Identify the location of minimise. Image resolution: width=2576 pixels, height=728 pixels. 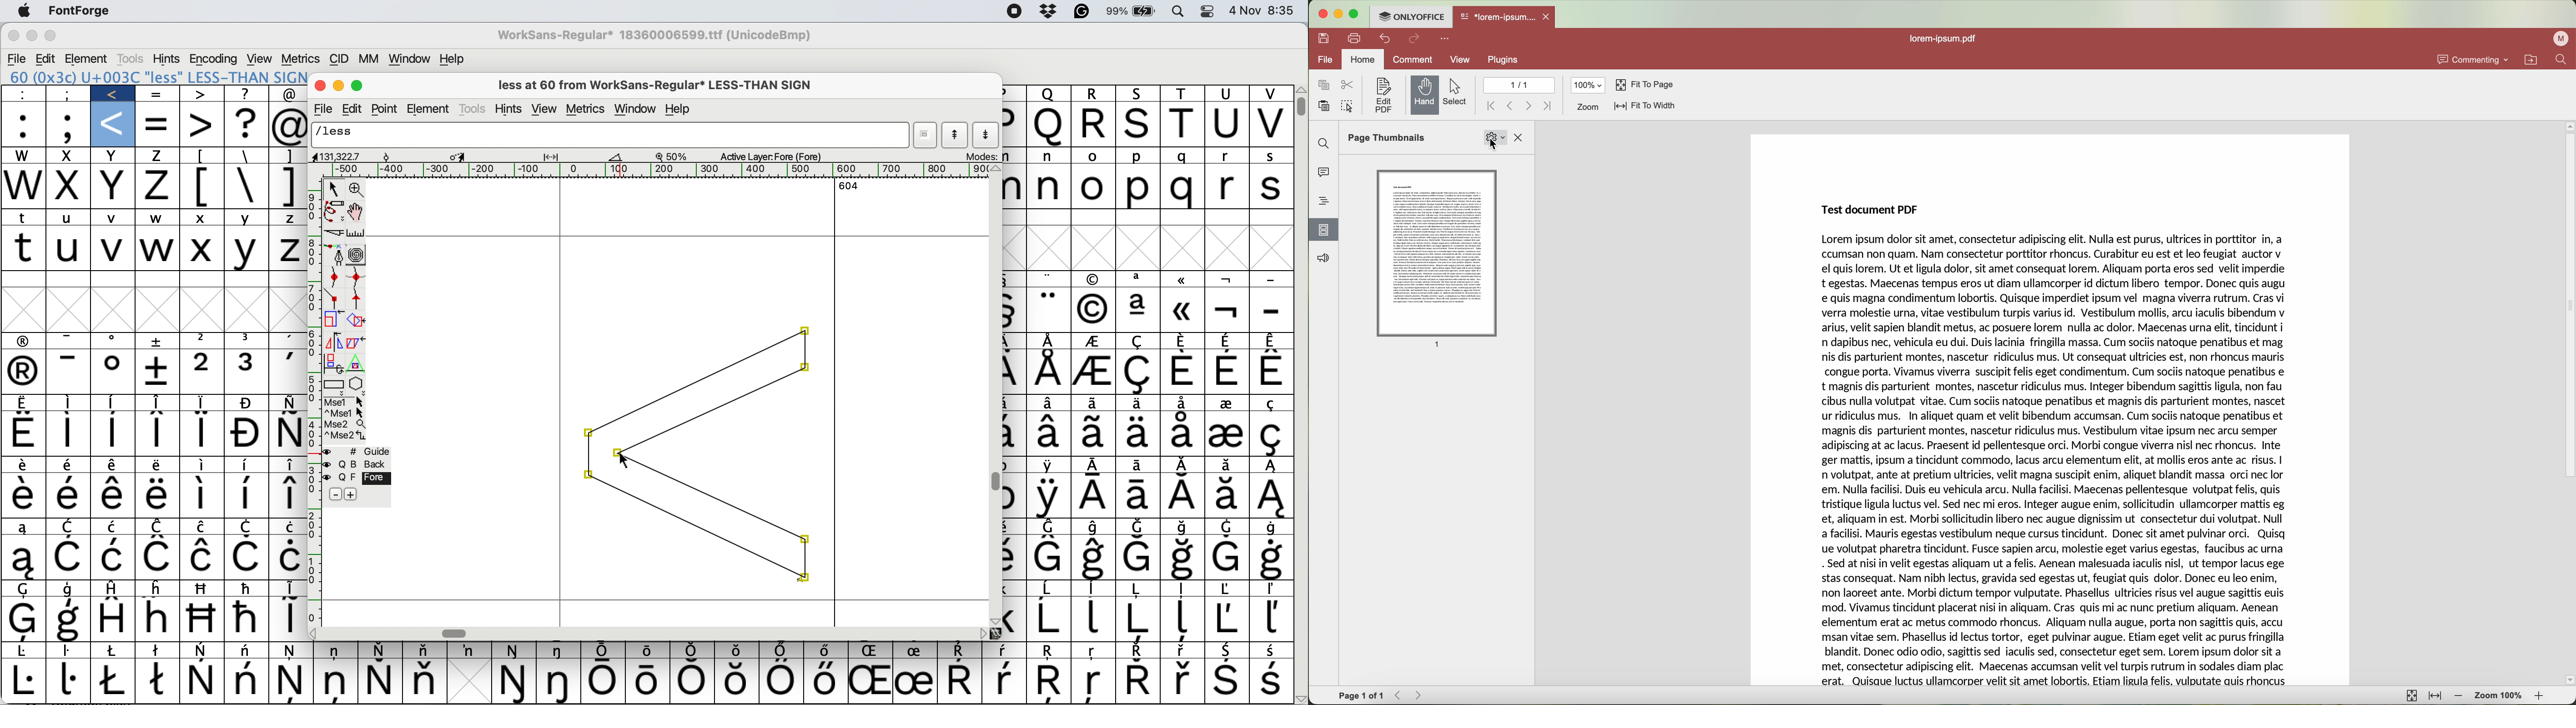
(339, 87).